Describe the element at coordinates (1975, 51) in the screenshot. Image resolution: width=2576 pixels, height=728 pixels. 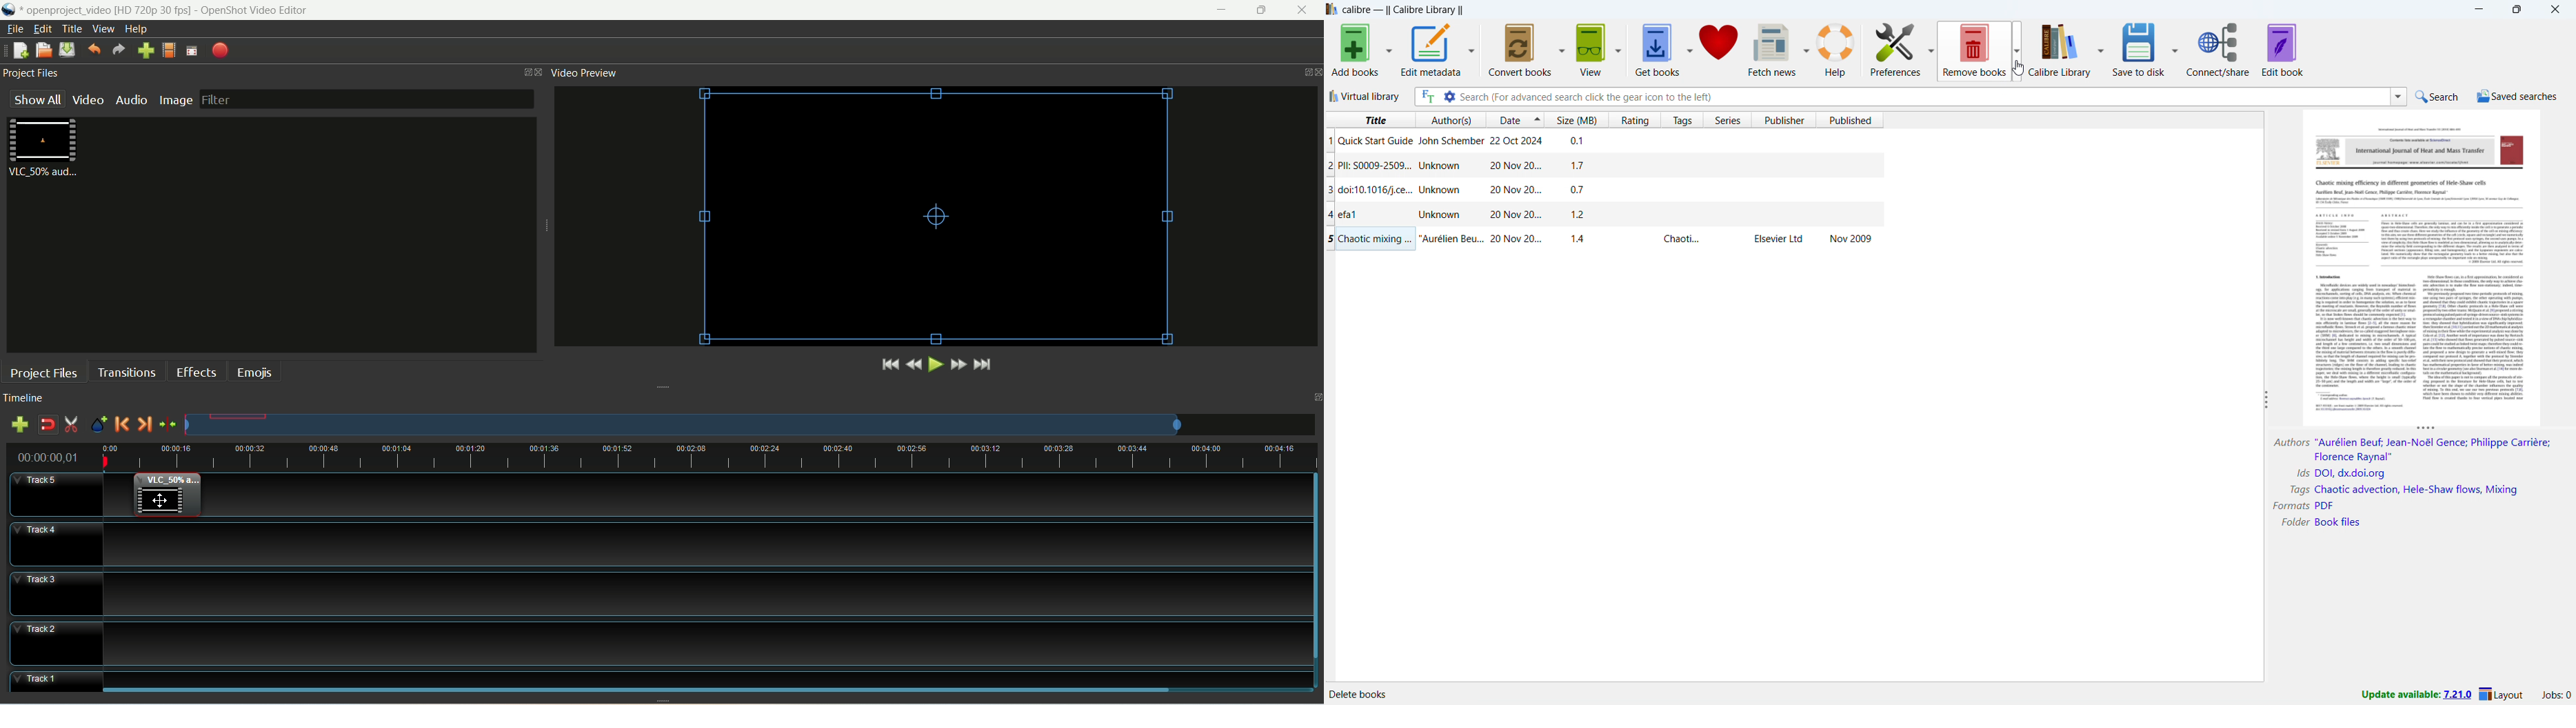
I see `remove books` at that location.